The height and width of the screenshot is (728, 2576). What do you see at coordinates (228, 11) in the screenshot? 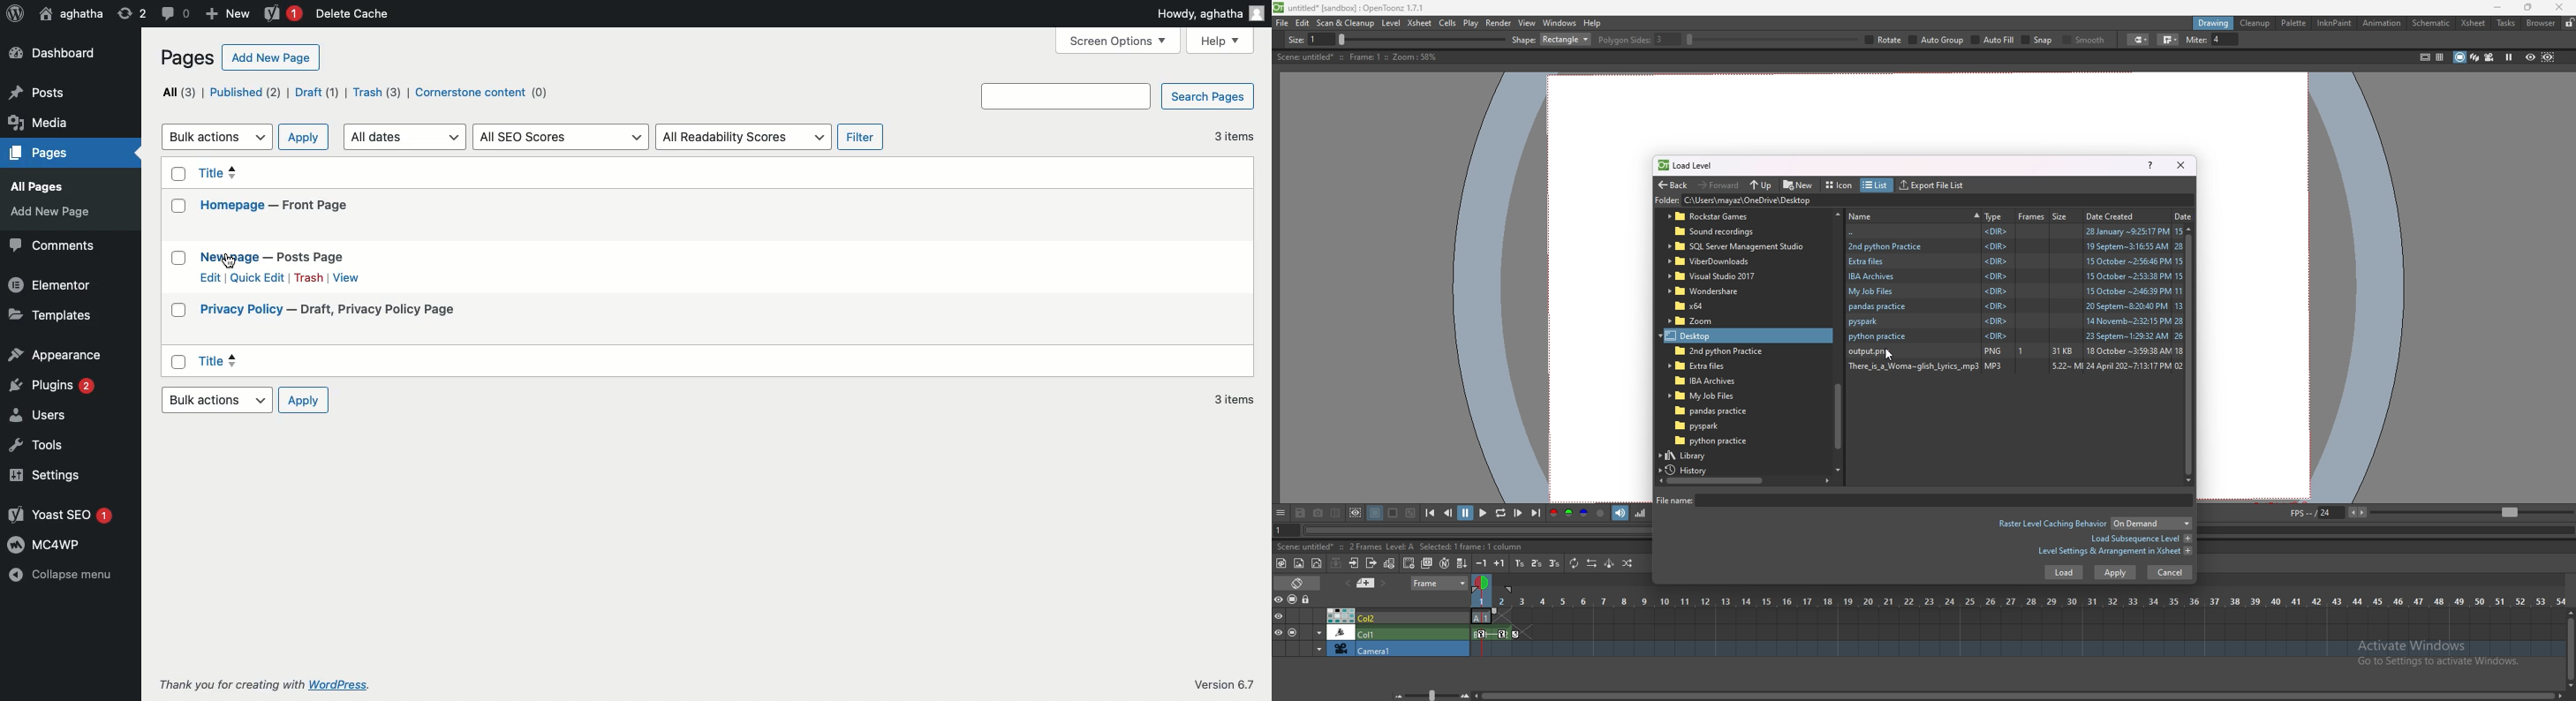
I see `New` at bounding box center [228, 11].